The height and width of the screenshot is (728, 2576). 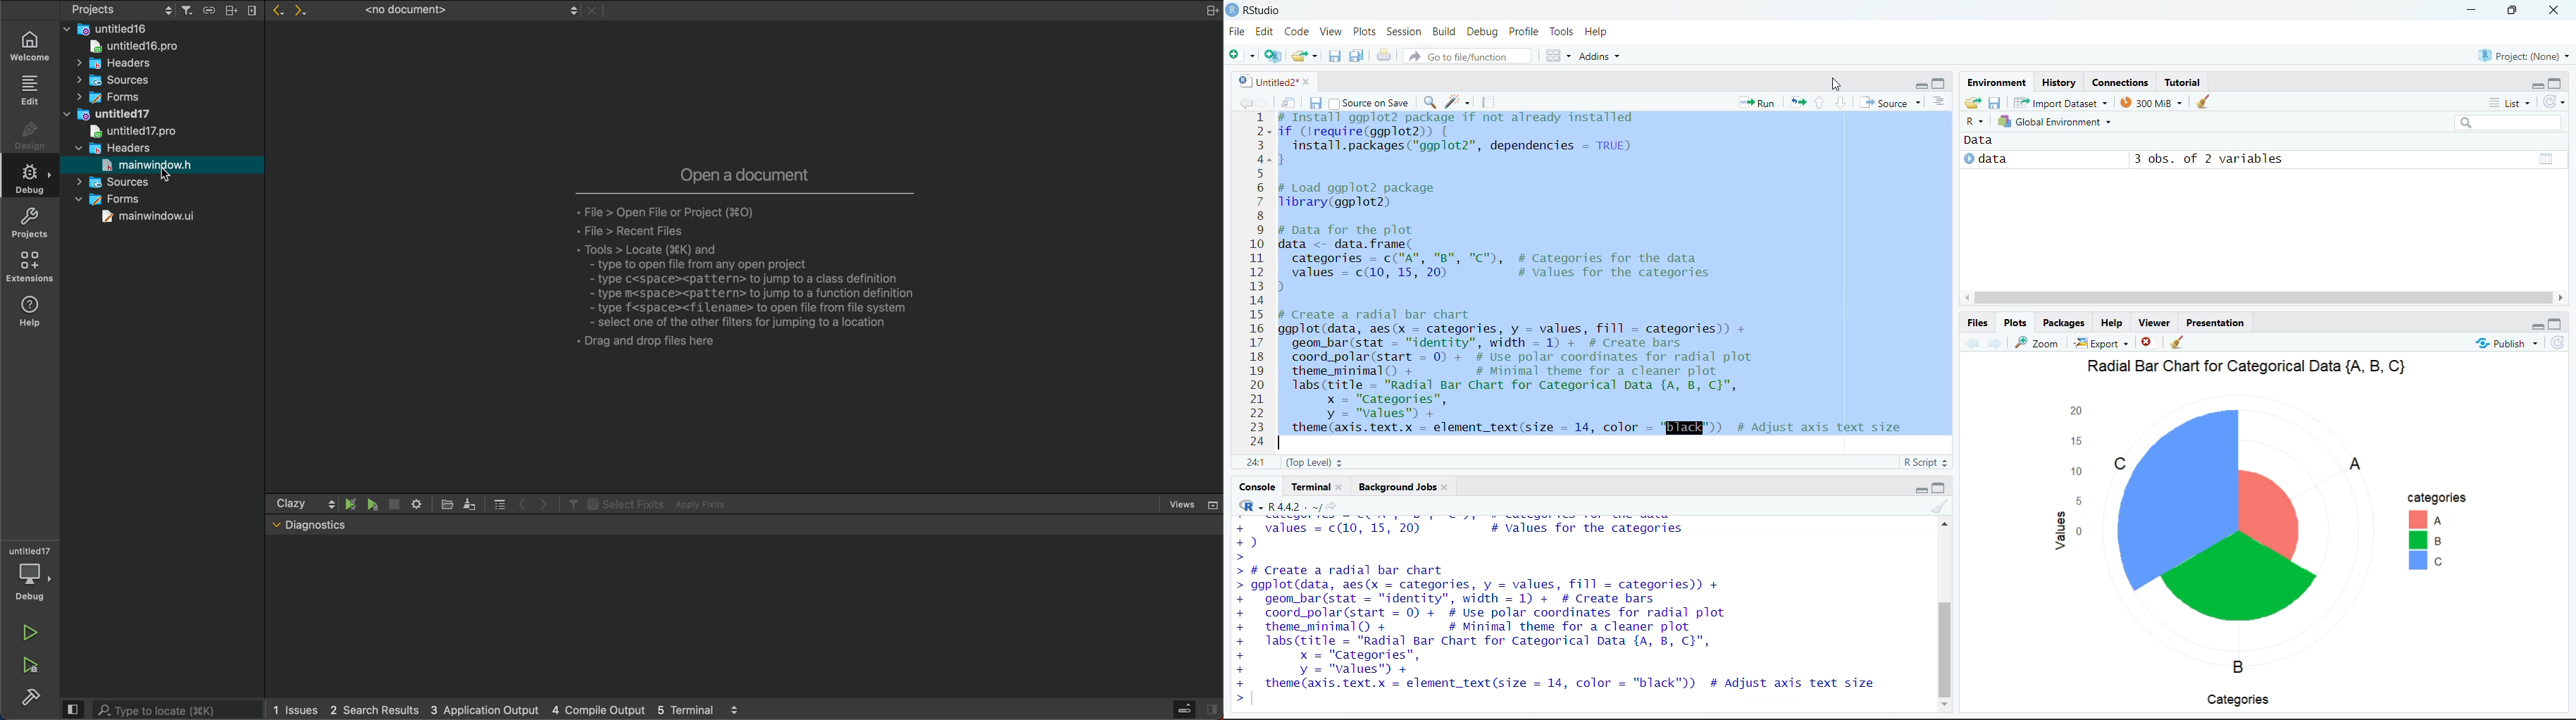 What do you see at coordinates (147, 164) in the screenshot?
I see `mainwindow.h` at bounding box center [147, 164].